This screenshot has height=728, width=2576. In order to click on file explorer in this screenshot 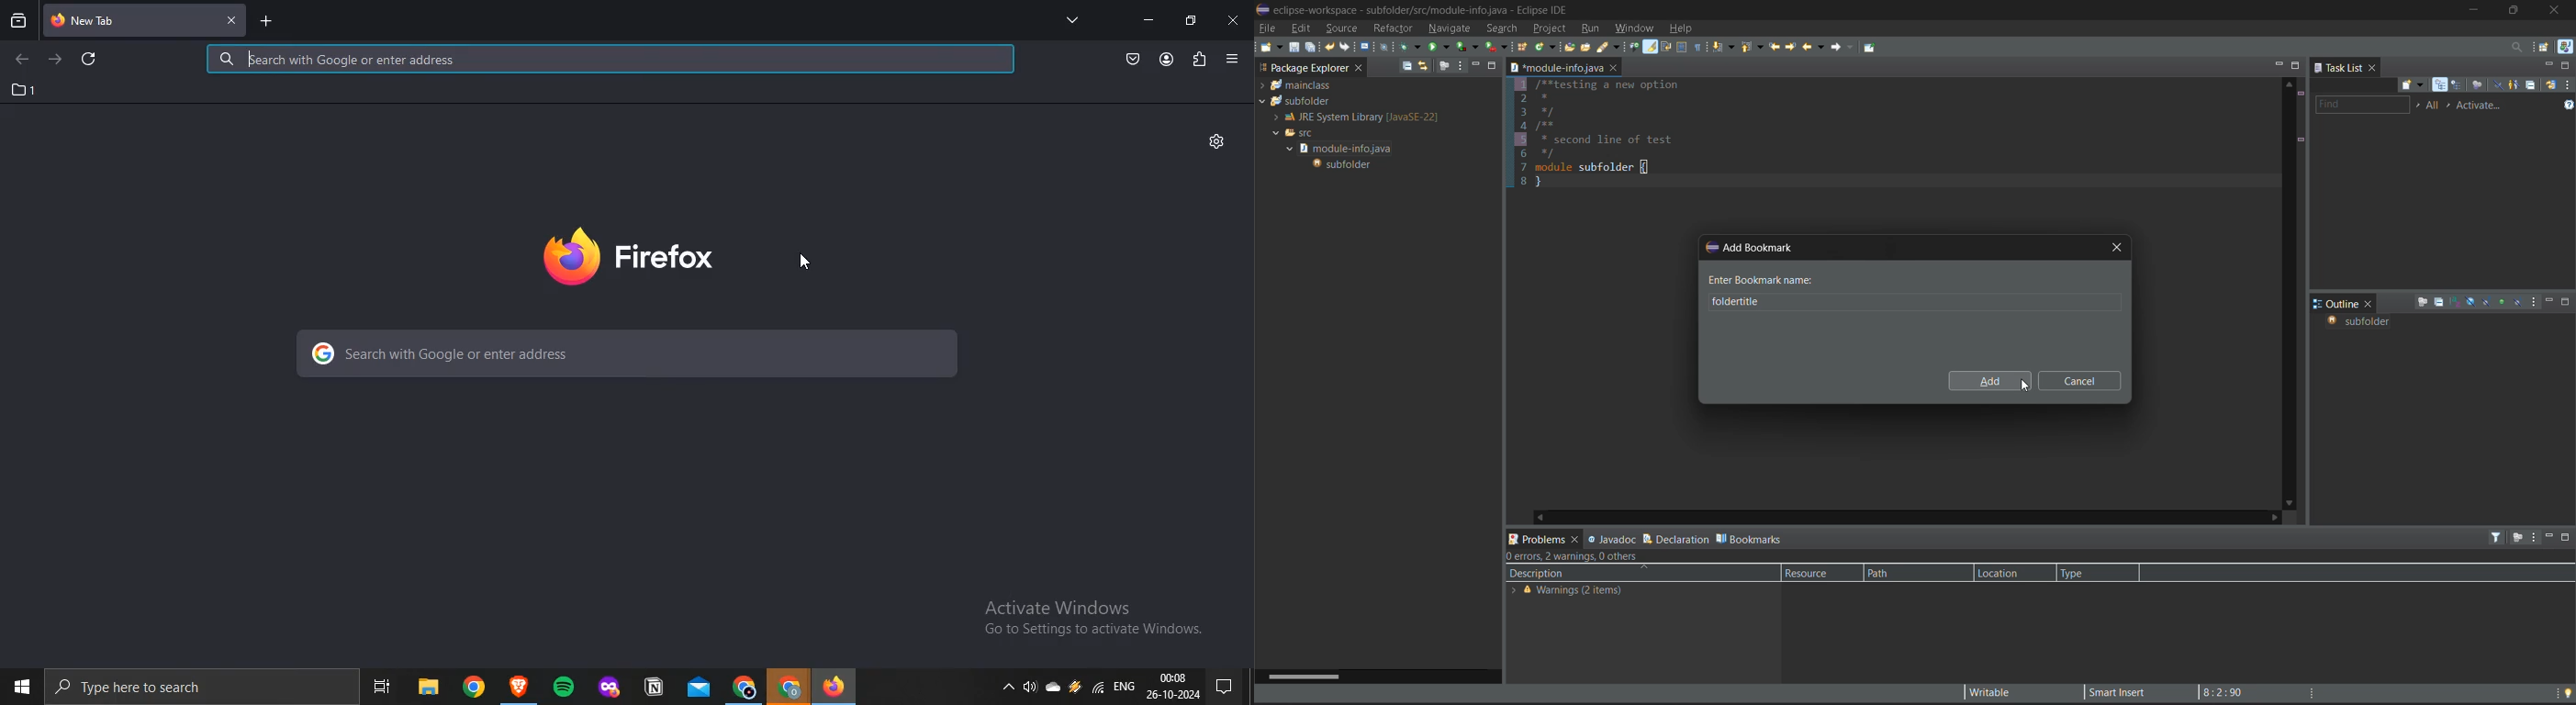, I will do `click(426, 683)`.